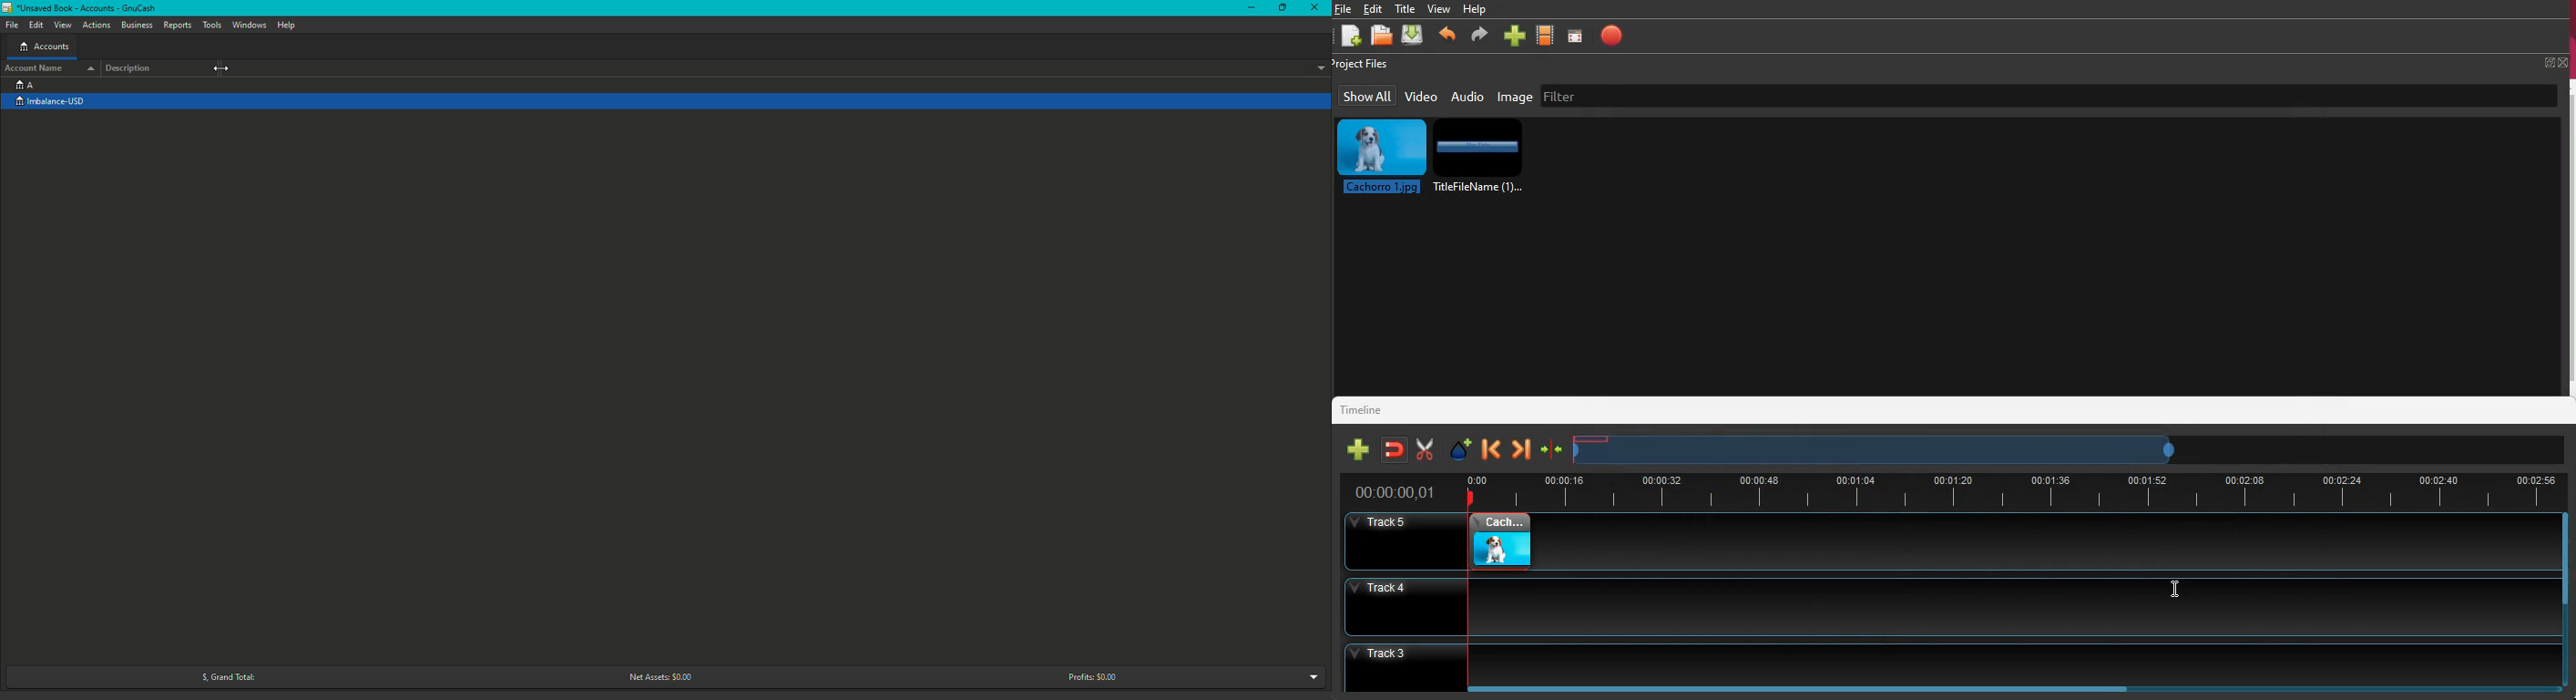 Image resolution: width=2576 pixels, height=700 pixels. I want to click on File, so click(15, 24).